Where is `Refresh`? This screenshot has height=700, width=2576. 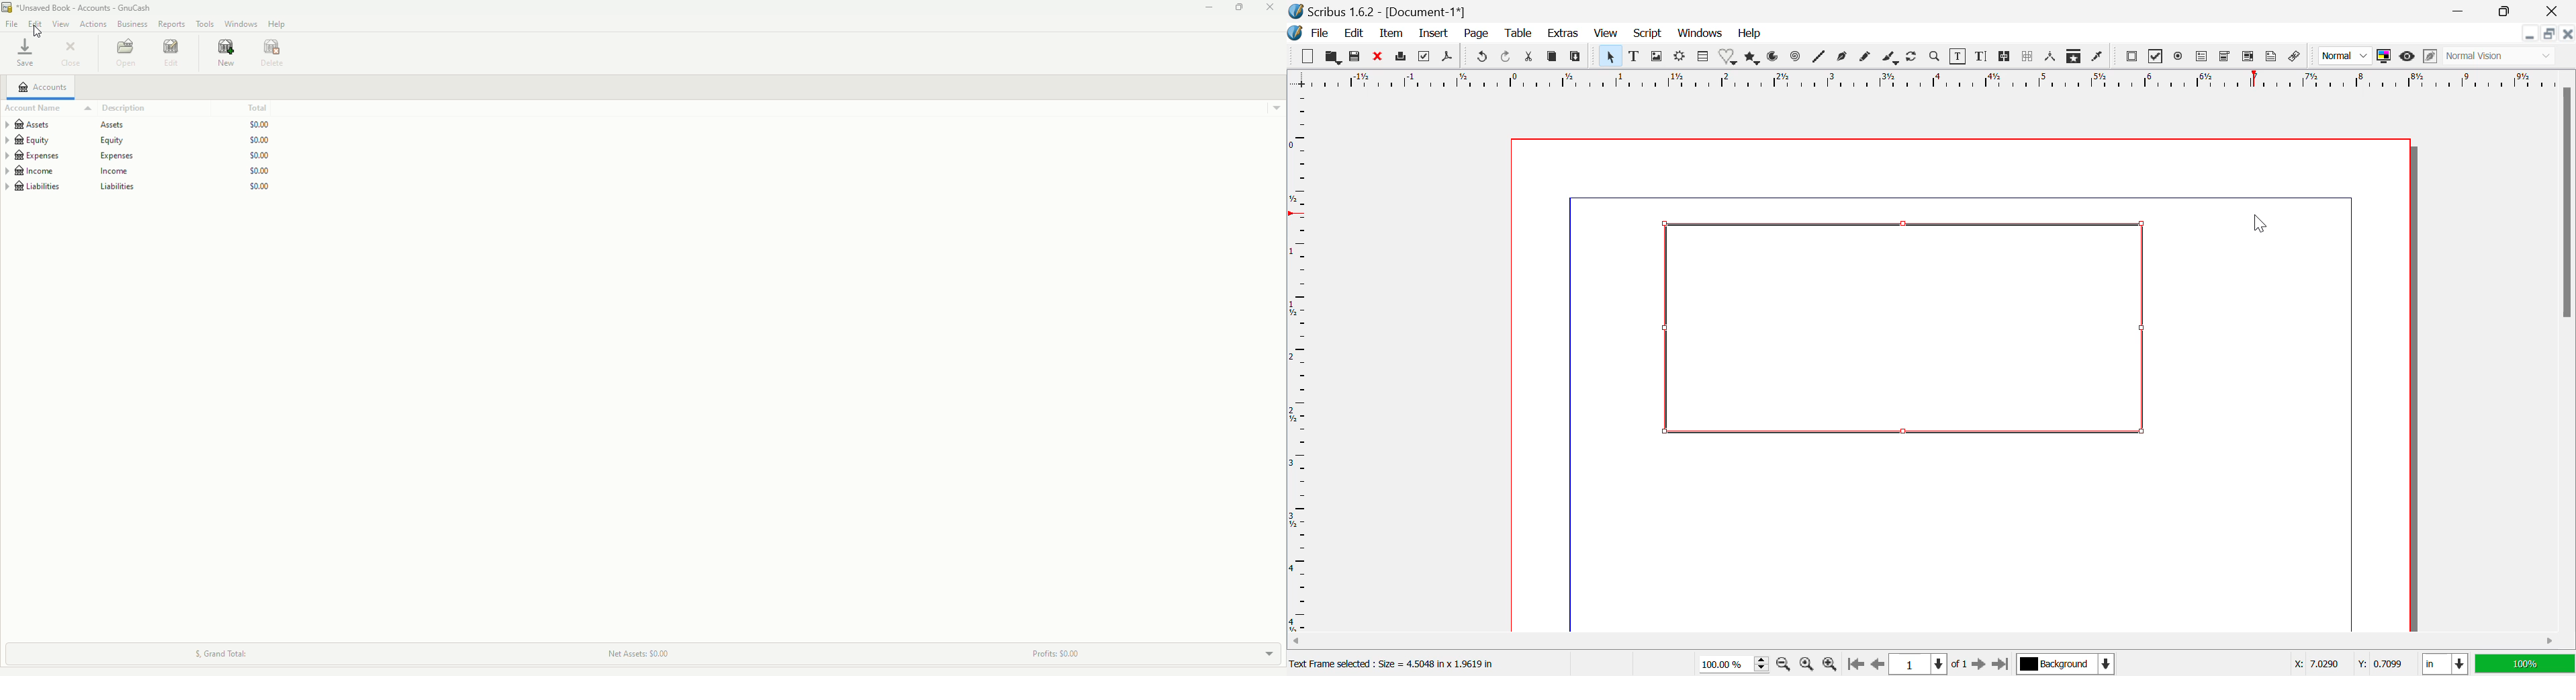 Refresh is located at coordinates (1914, 58).